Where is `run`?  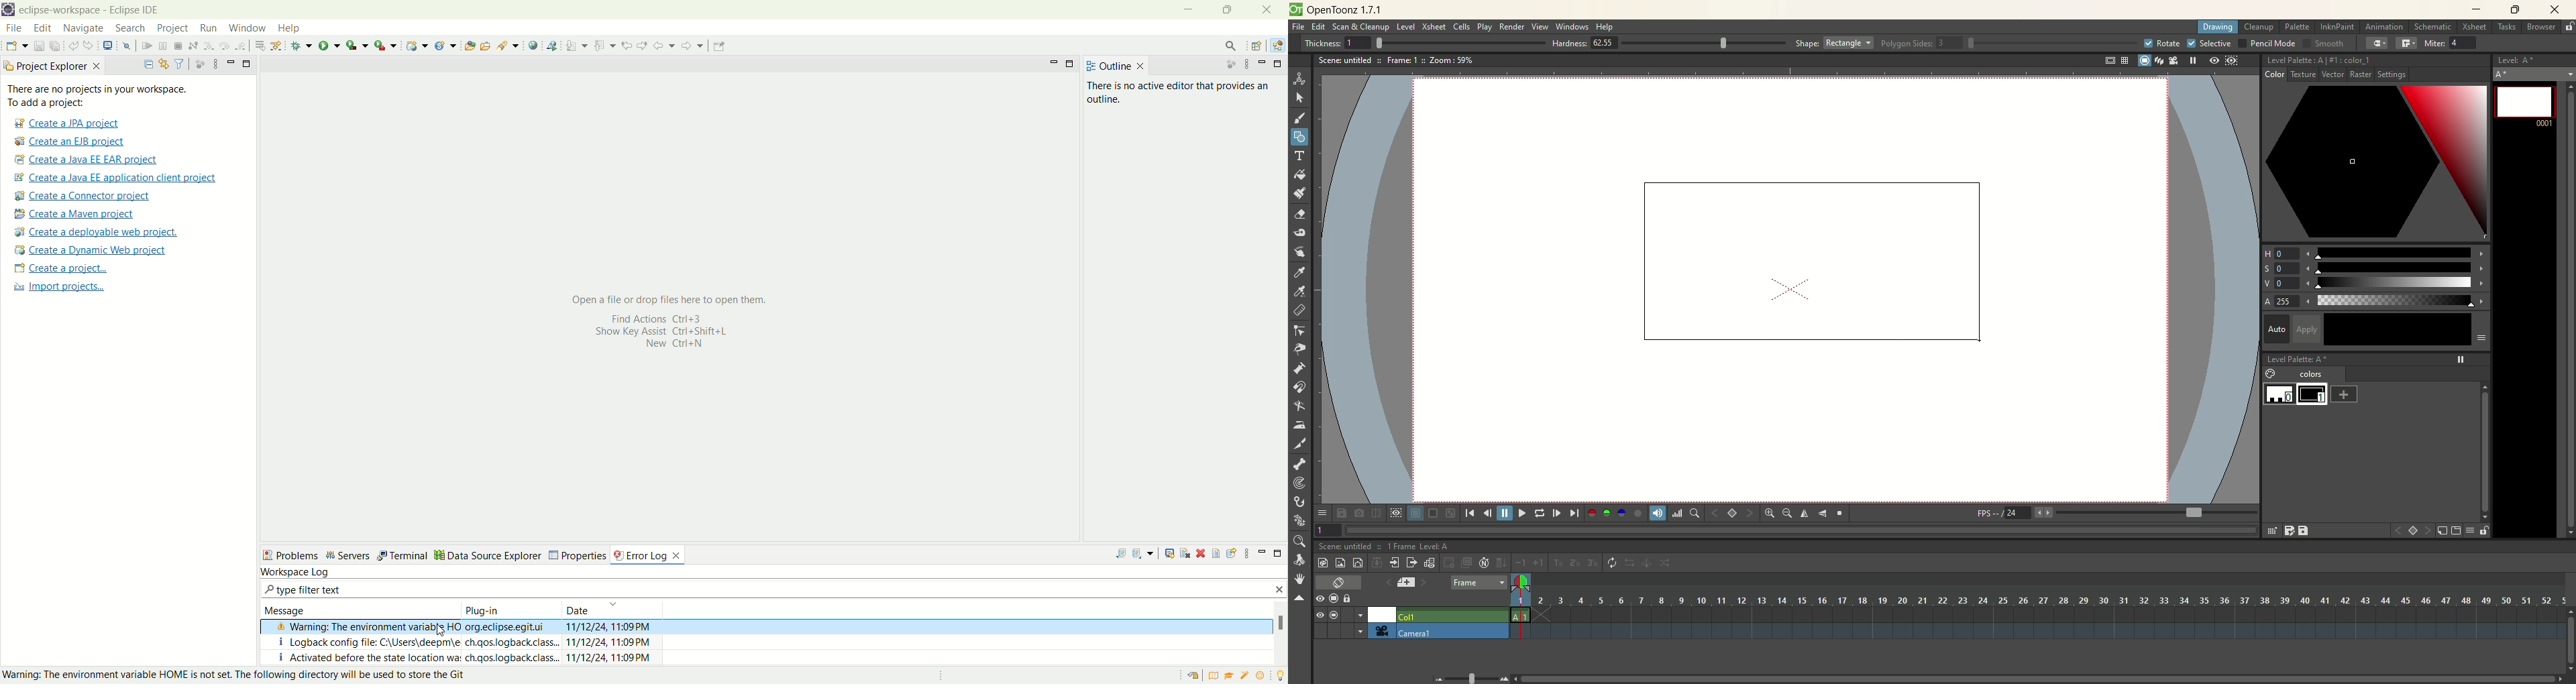
run is located at coordinates (330, 44).